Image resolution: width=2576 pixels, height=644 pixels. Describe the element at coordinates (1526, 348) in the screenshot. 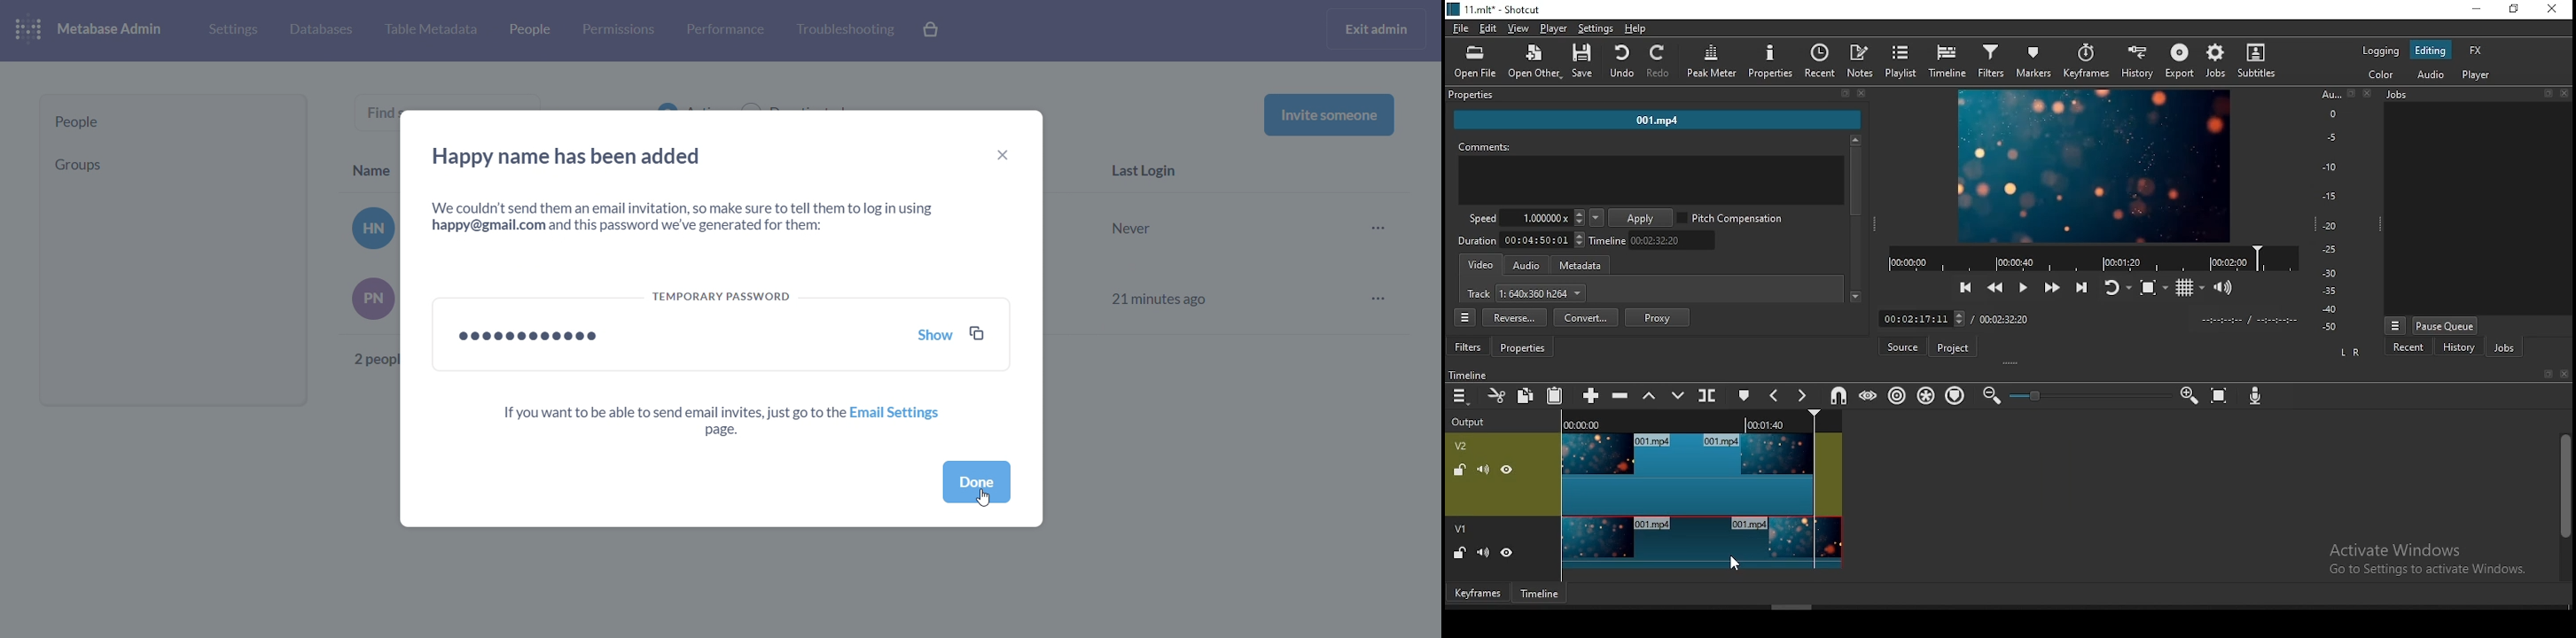

I see `properties` at that location.